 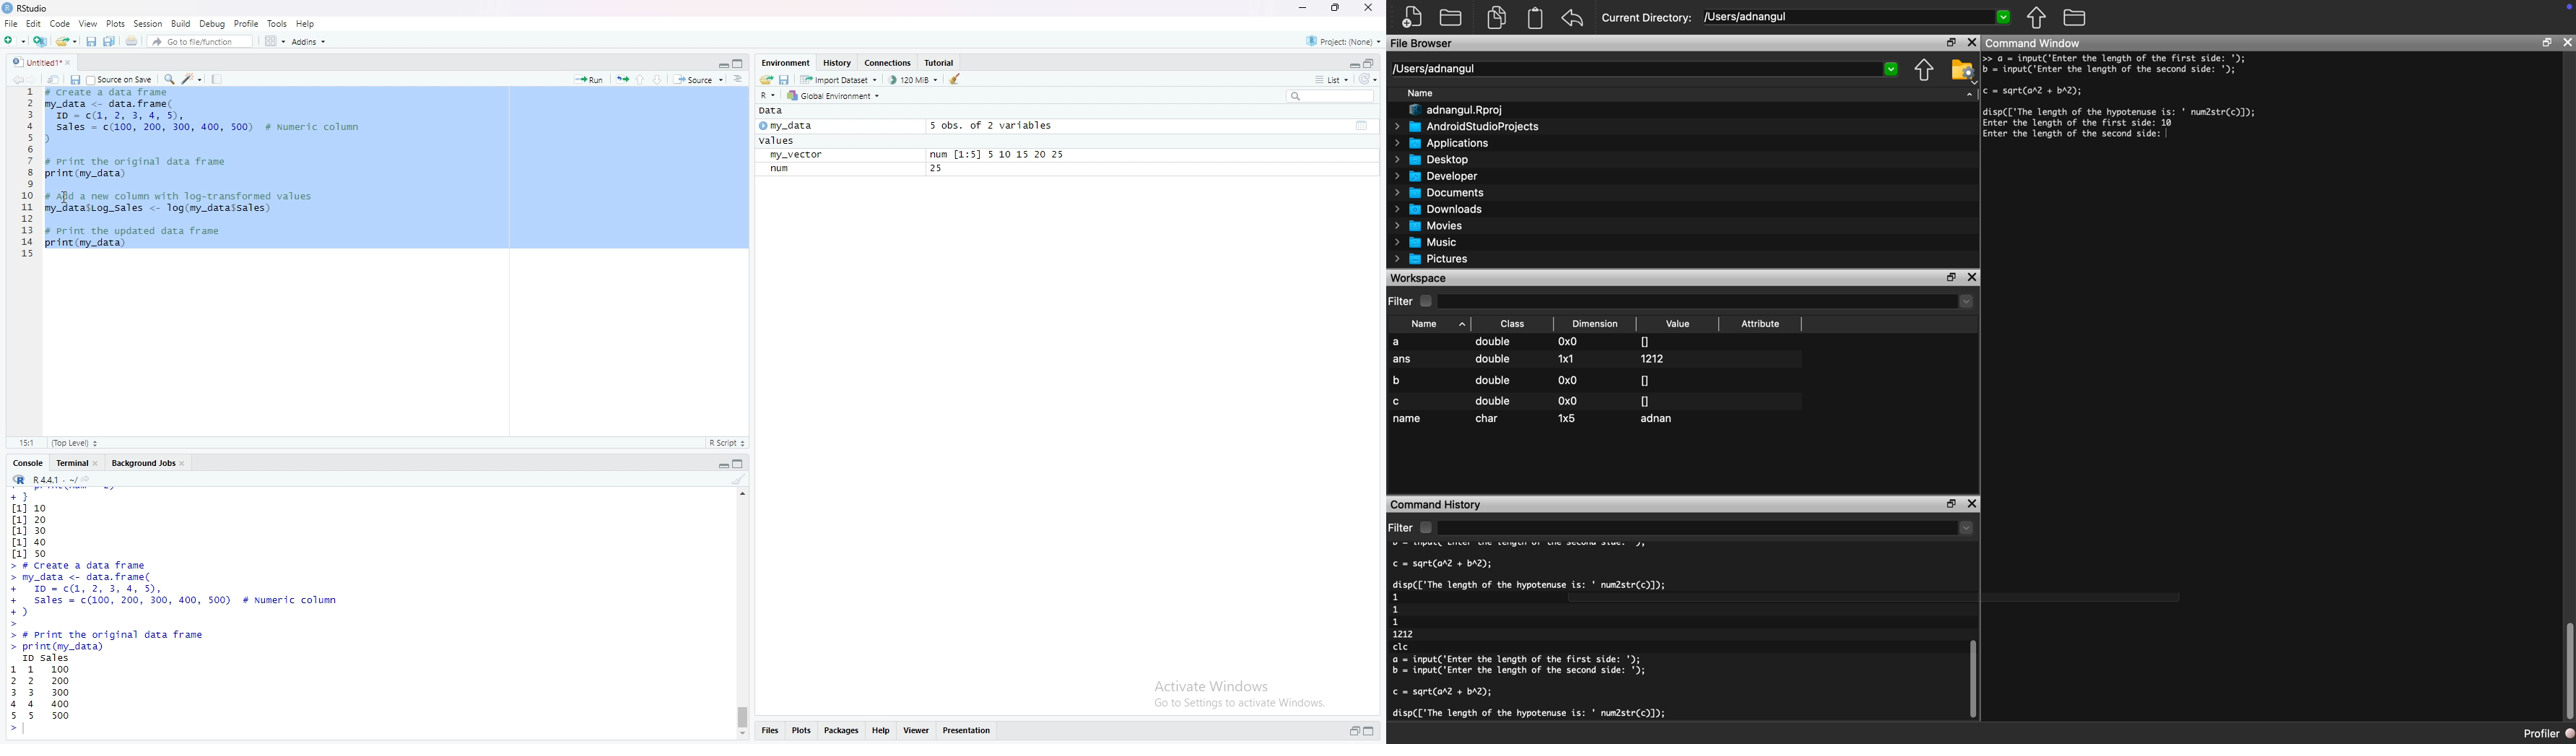 What do you see at coordinates (1328, 82) in the screenshot?
I see `list` at bounding box center [1328, 82].